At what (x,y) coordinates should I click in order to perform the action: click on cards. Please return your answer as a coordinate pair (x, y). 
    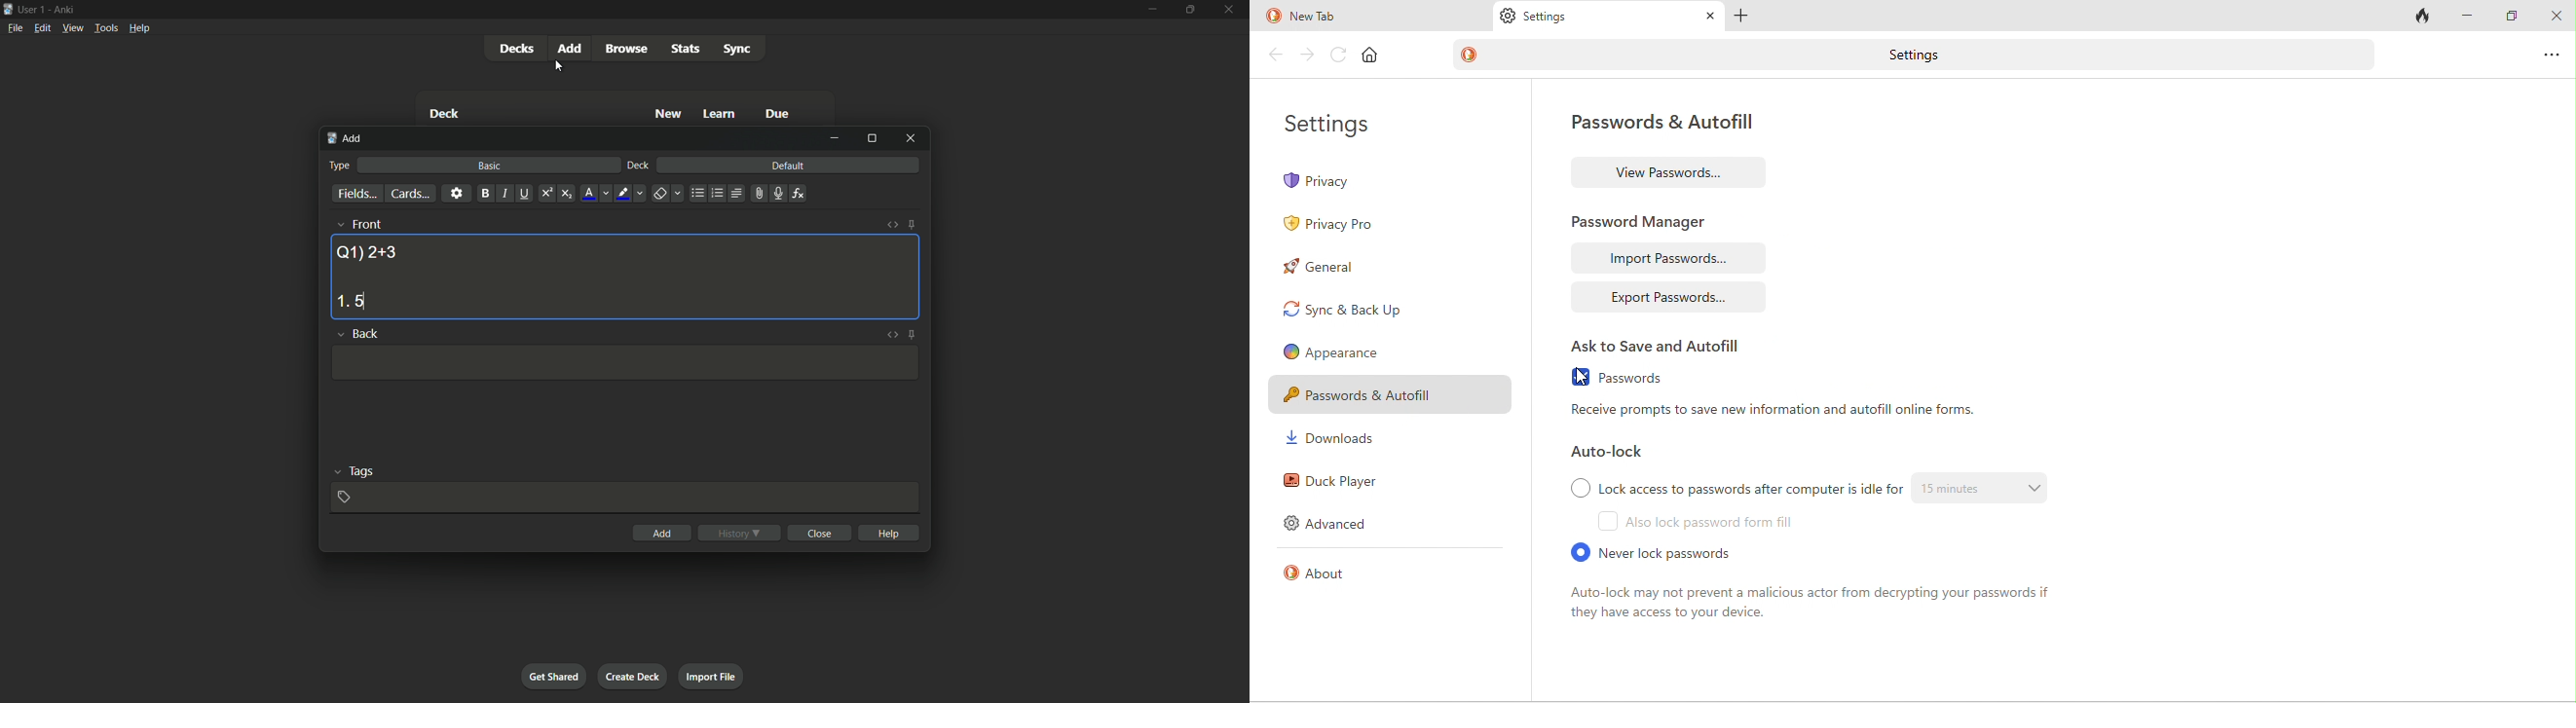
    Looking at the image, I should click on (410, 194).